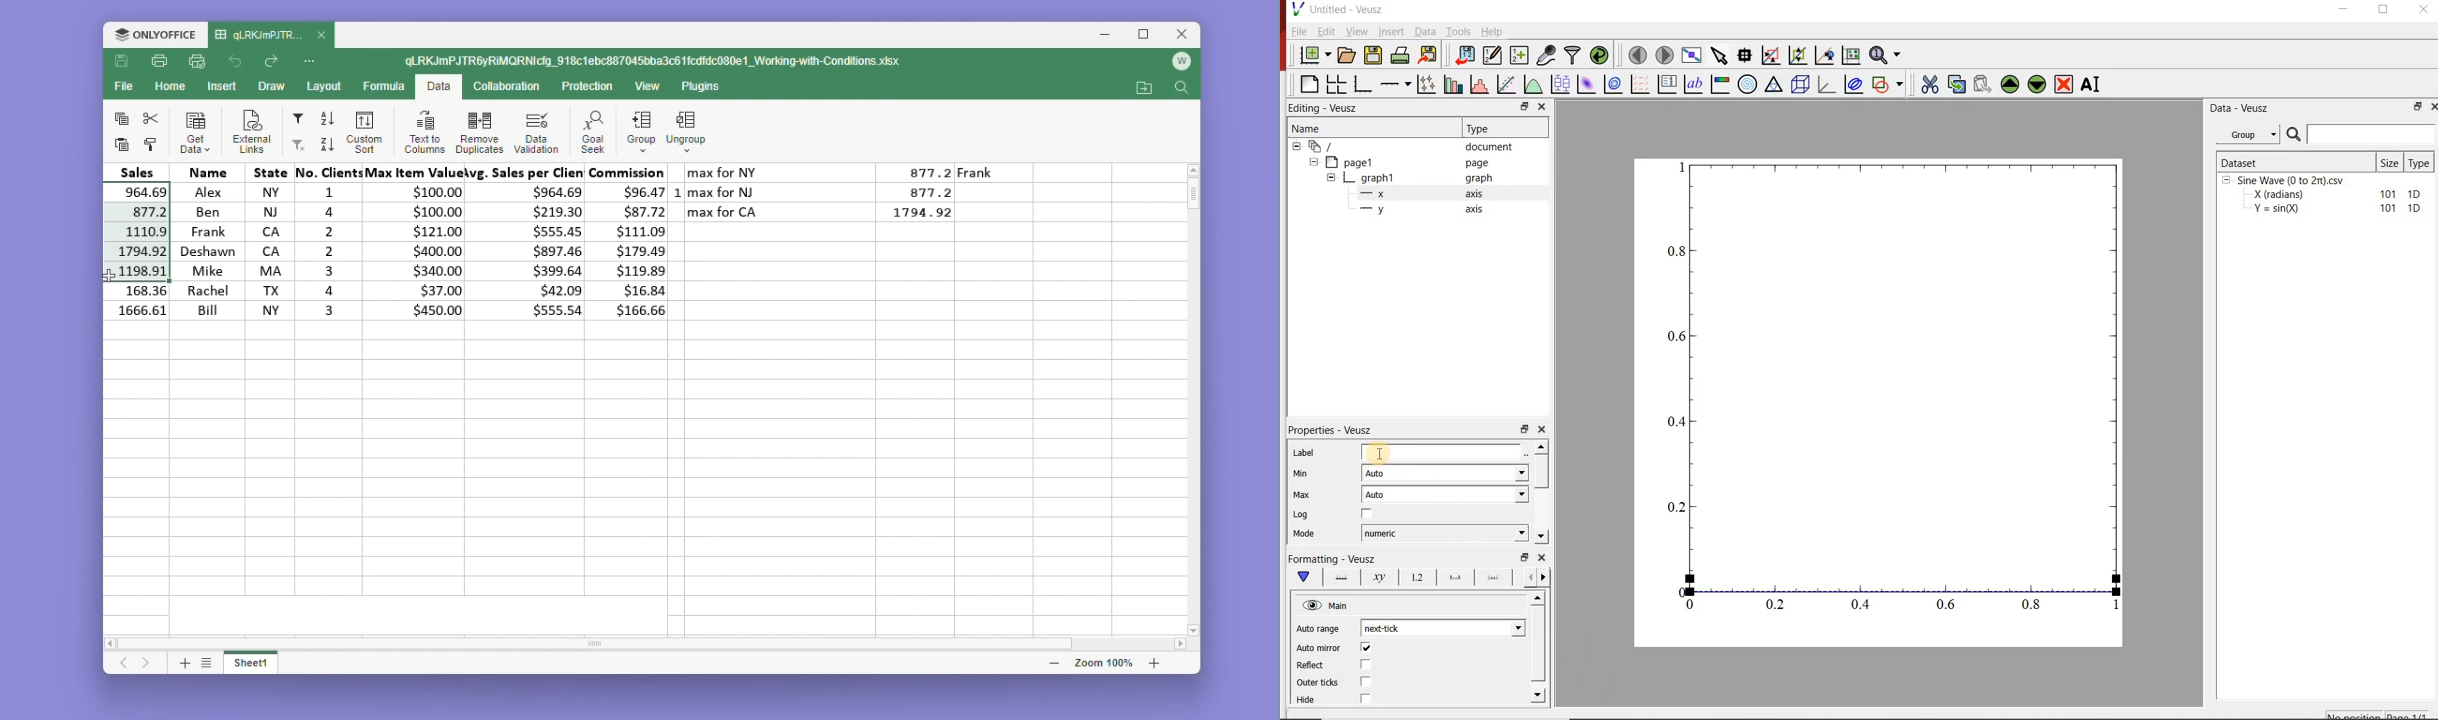  I want to click on zoom bar, so click(1102, 662).